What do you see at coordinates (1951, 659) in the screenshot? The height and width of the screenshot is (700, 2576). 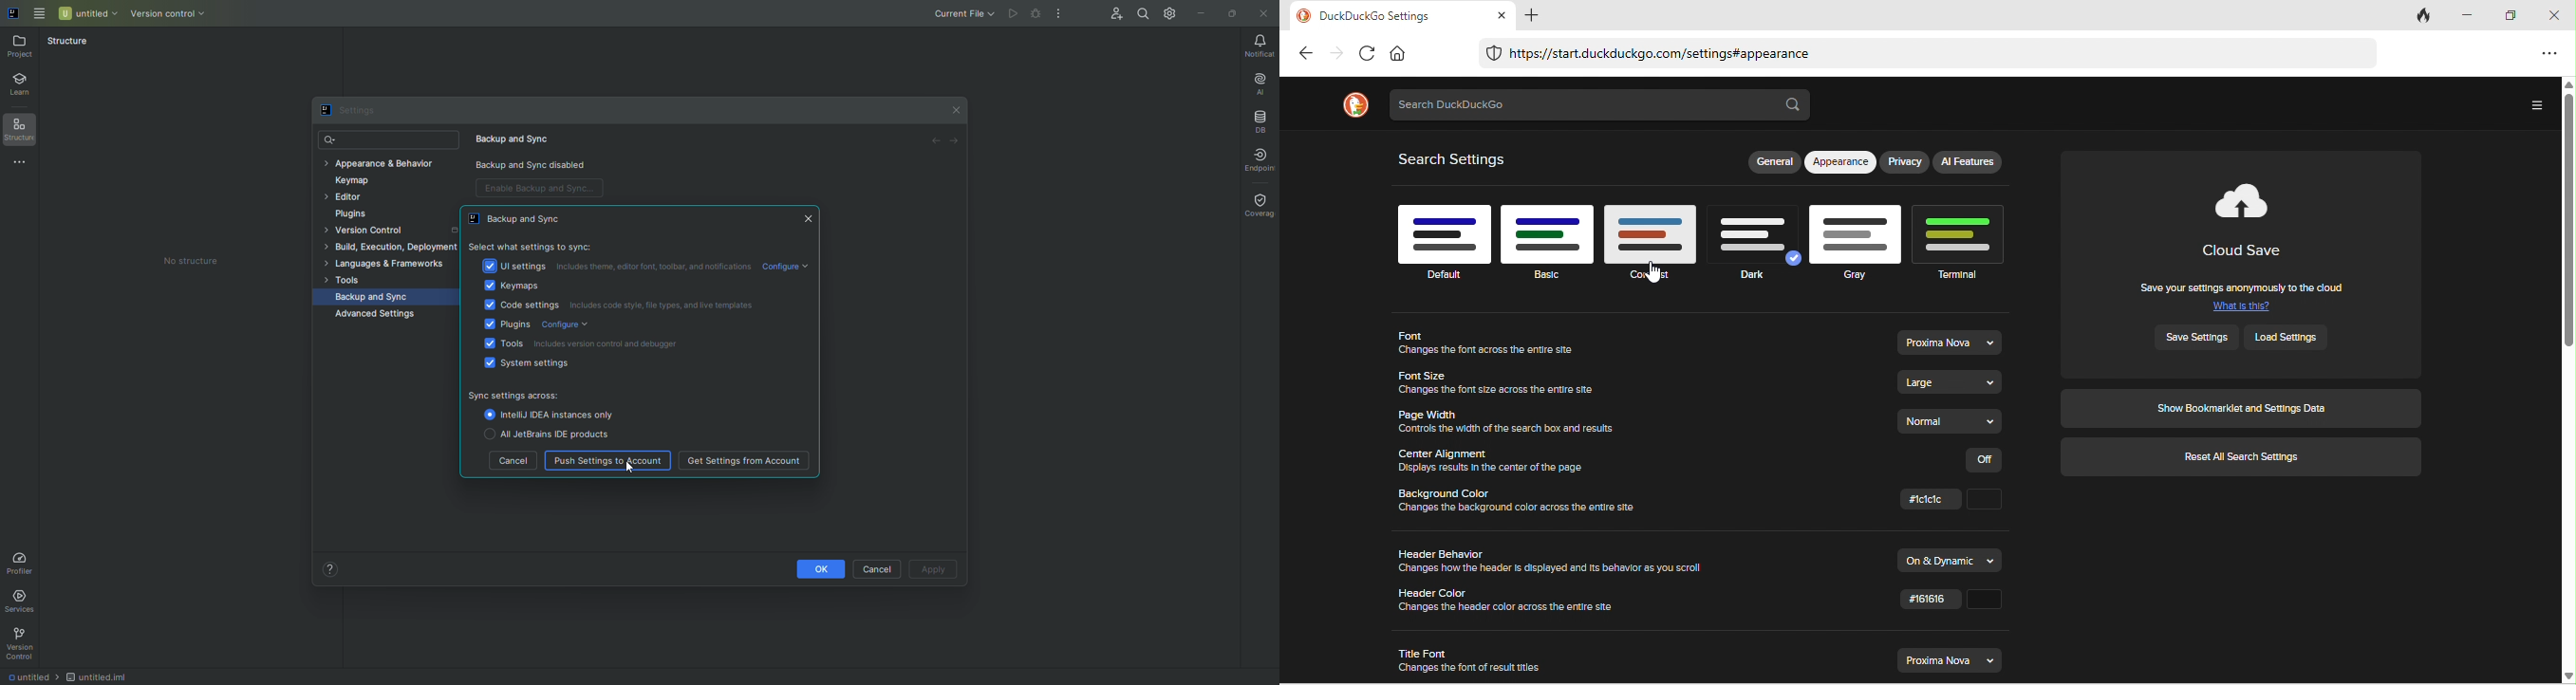 I see `proxima nova` at bounding box center [1951, 659].